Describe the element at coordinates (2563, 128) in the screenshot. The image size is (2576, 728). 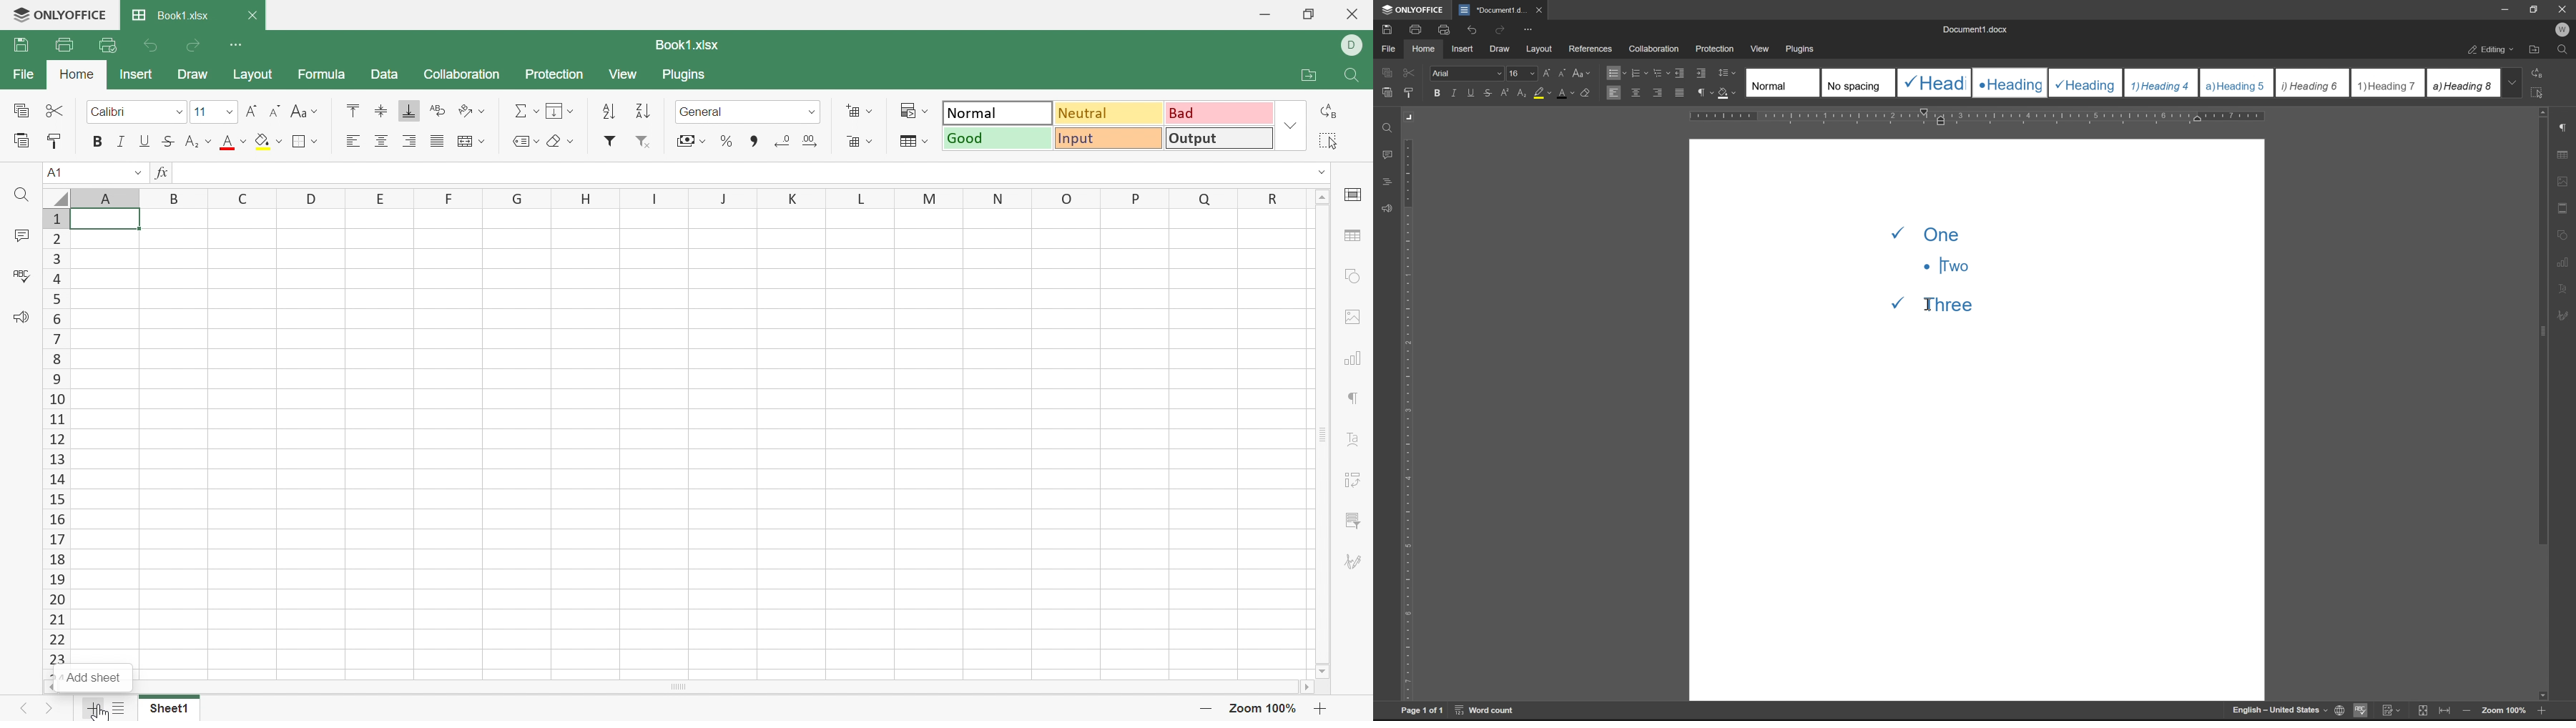
I see `paragraph settings` at that location.